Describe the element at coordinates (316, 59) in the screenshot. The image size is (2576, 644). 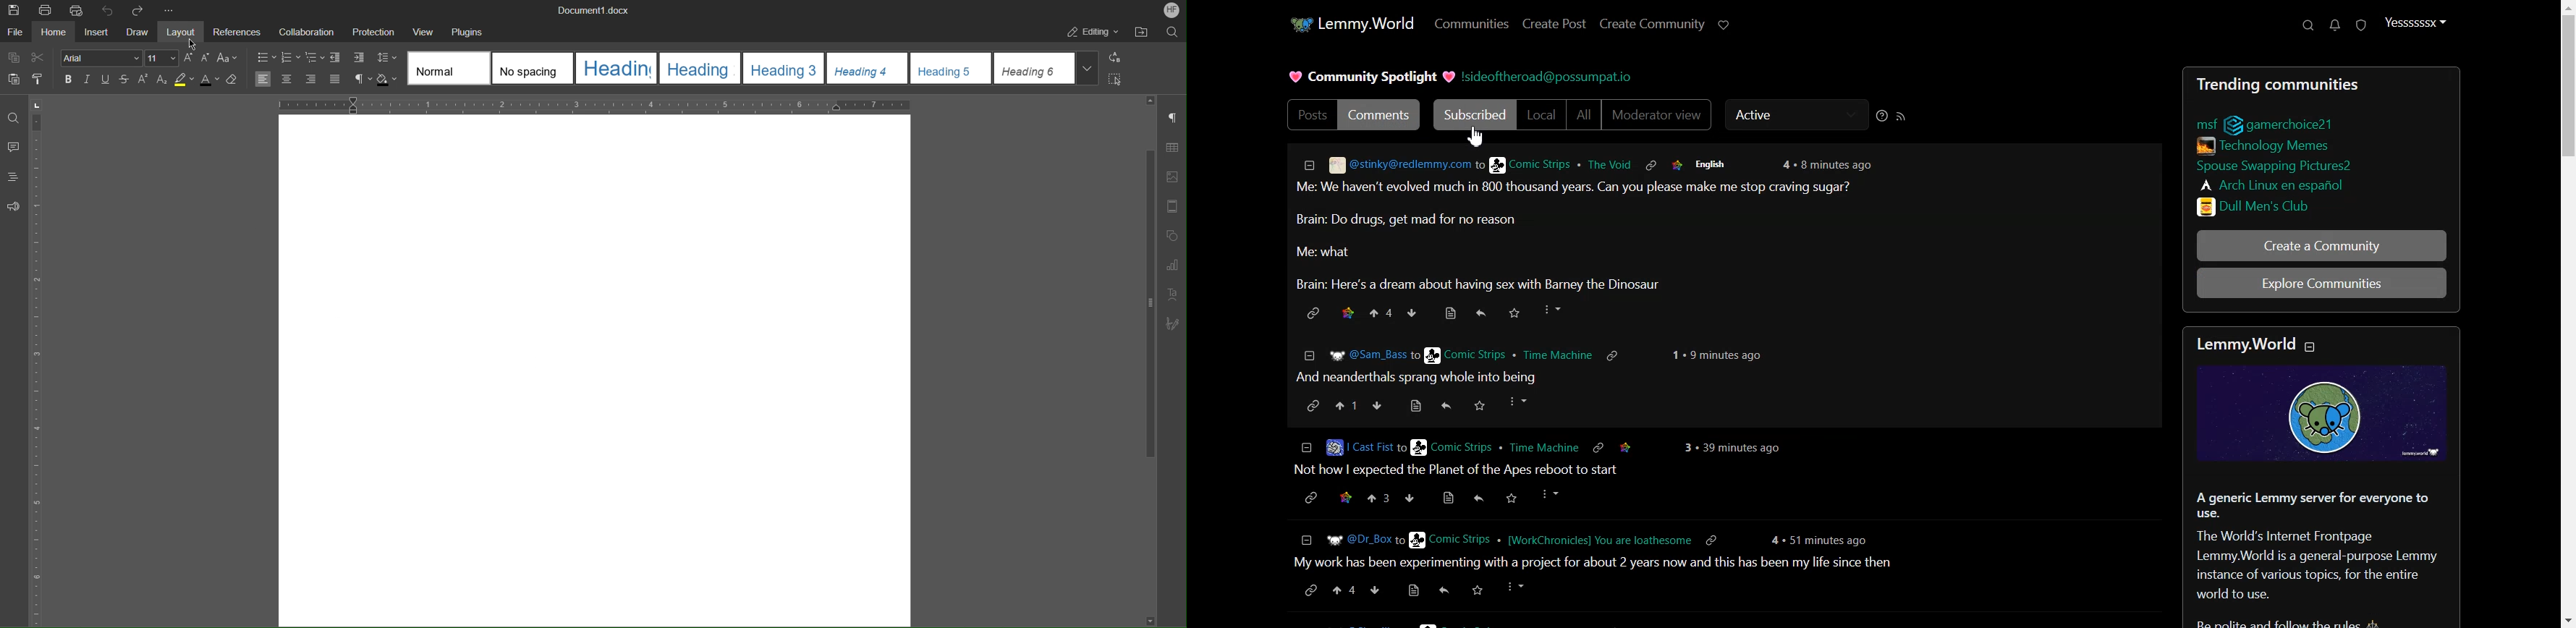
I see `Nested List` at that location.